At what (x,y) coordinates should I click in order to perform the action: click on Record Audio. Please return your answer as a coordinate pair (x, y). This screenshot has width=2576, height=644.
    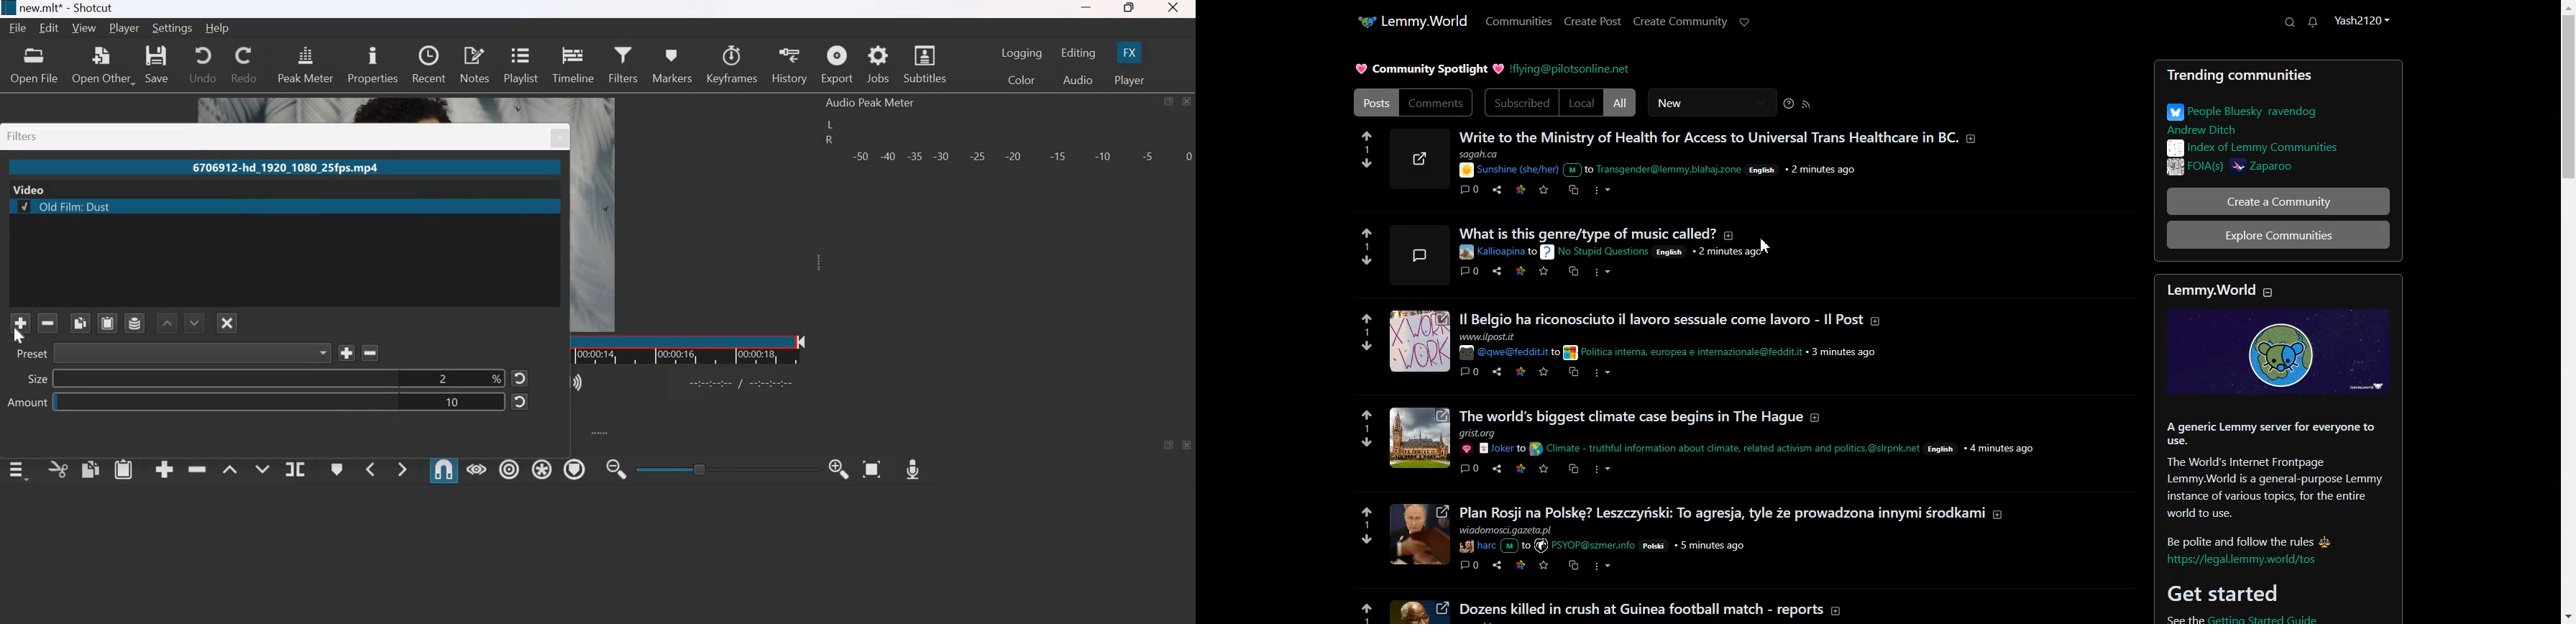
    Looking at the image, I should click on (914, 470).